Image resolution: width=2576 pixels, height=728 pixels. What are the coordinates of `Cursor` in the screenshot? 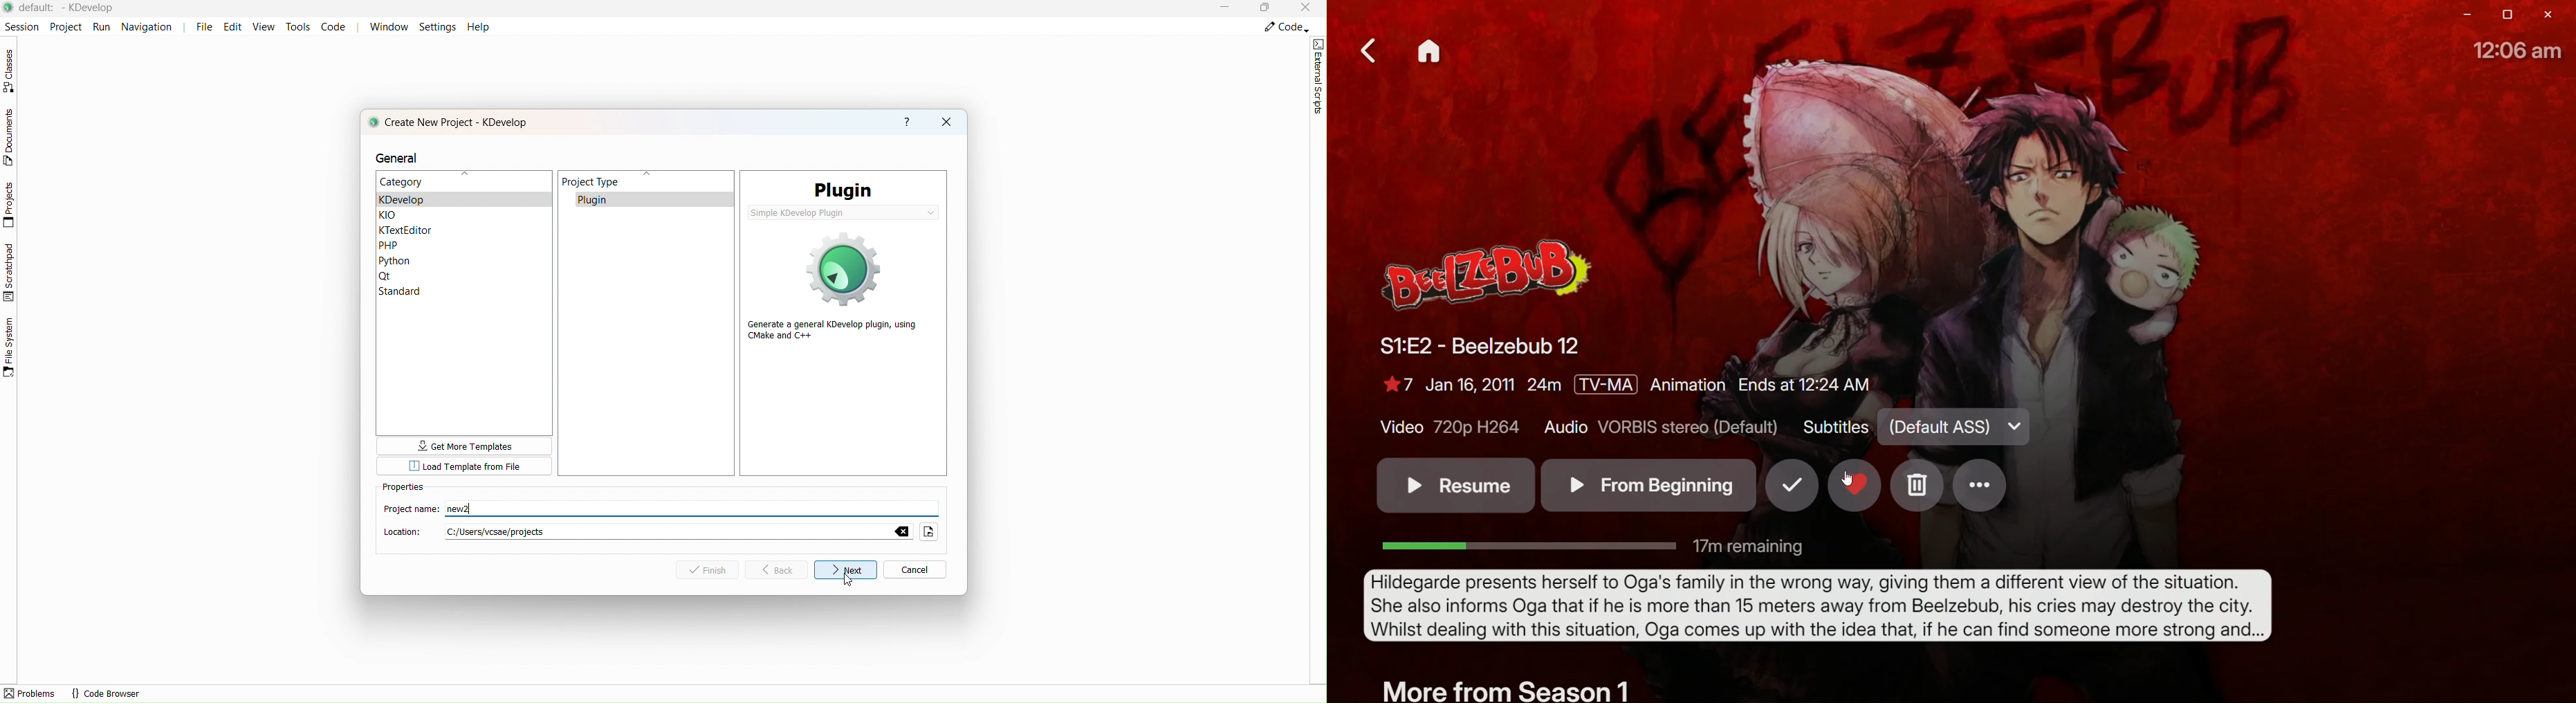 It's located at (1846, 476).